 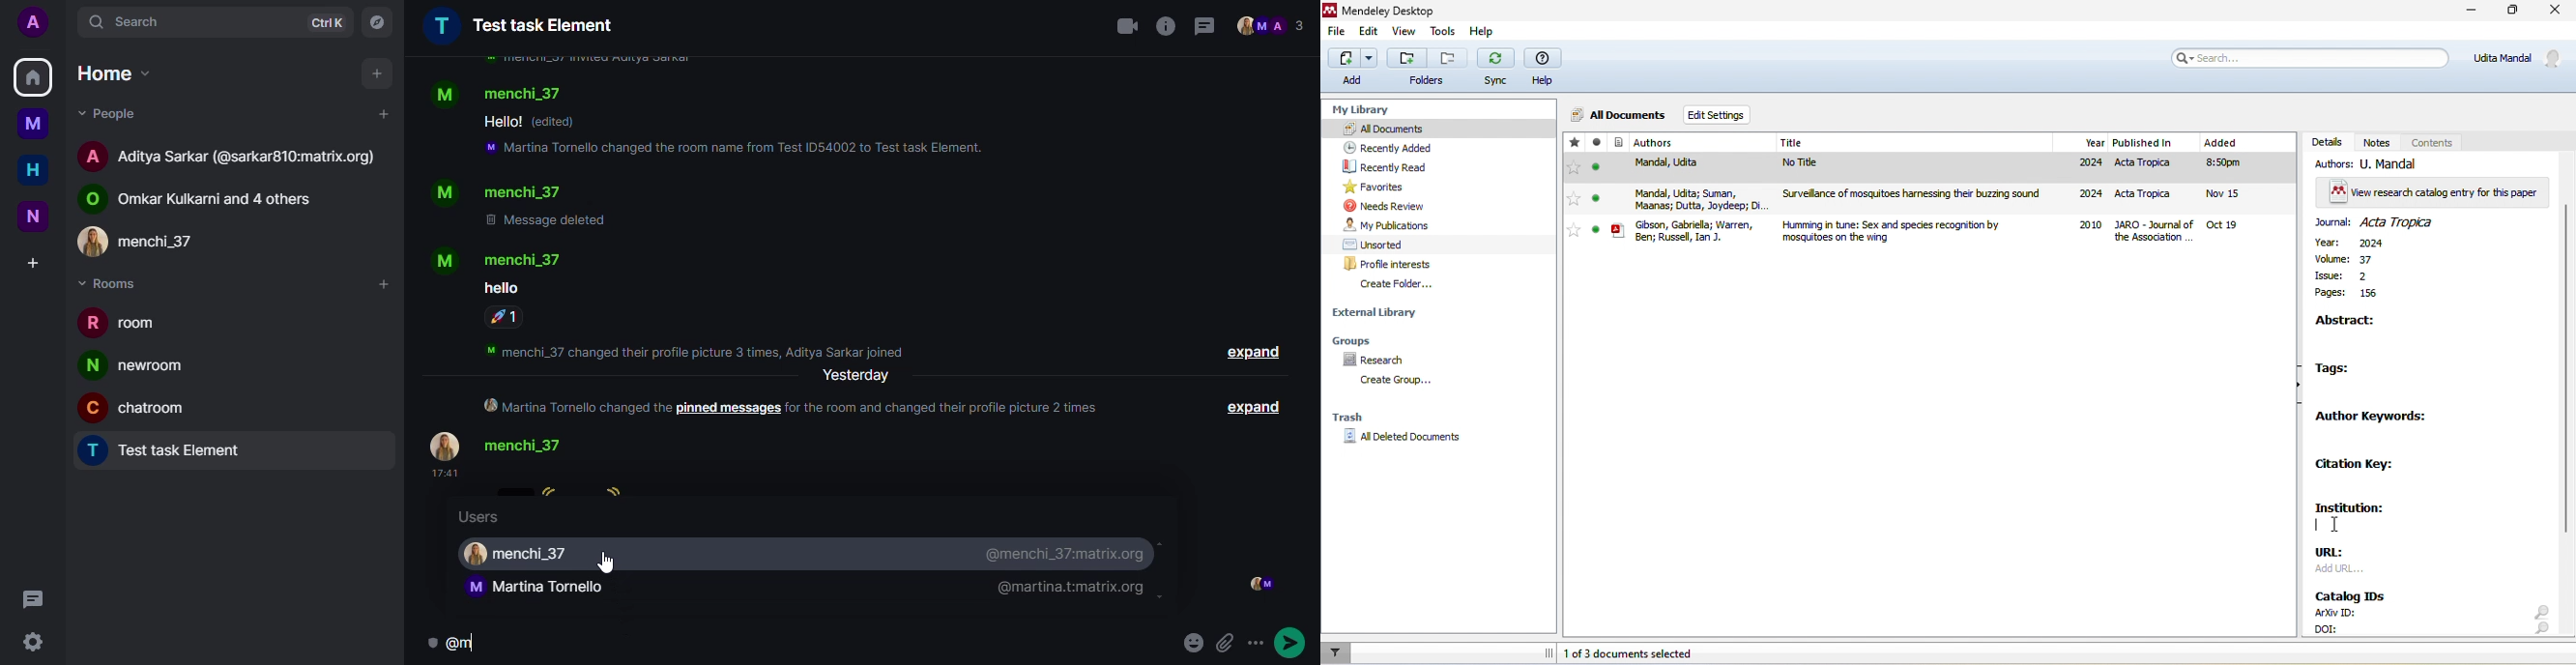 What do you see at coordinates (2089, 194) in the screenshot?
I see `2024` at bounding box center [2089, 194].